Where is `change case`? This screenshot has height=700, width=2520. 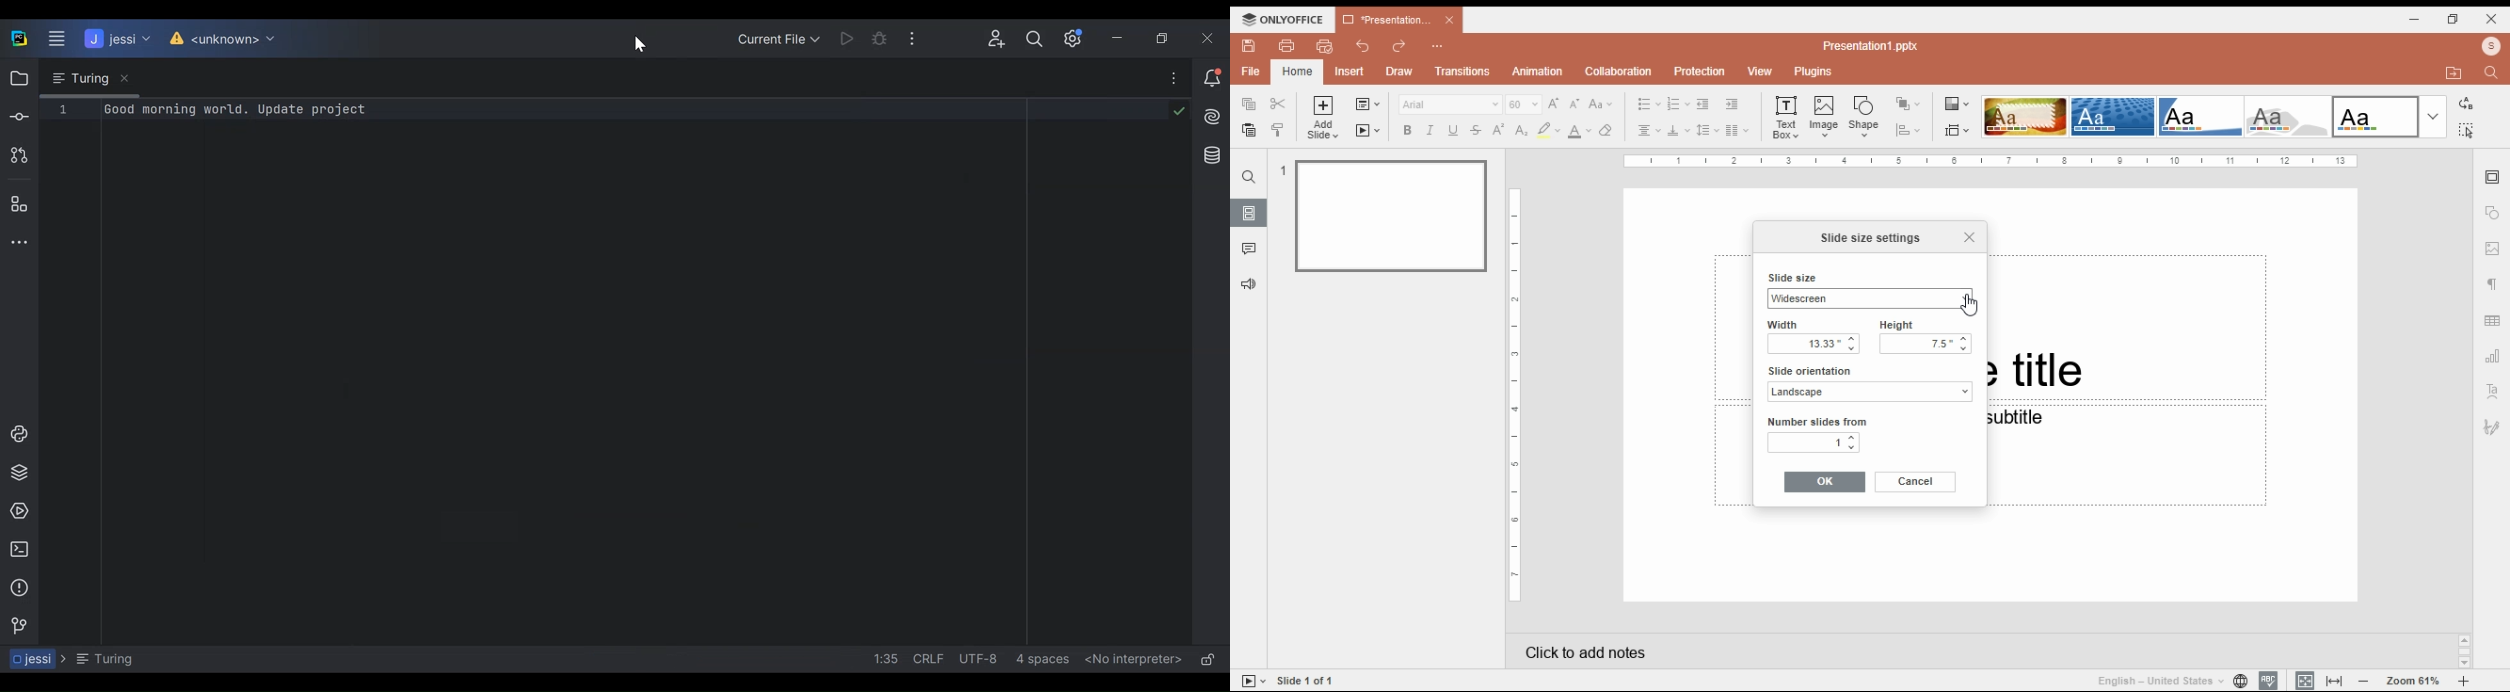
change case is located at coordinates (1601, 104).